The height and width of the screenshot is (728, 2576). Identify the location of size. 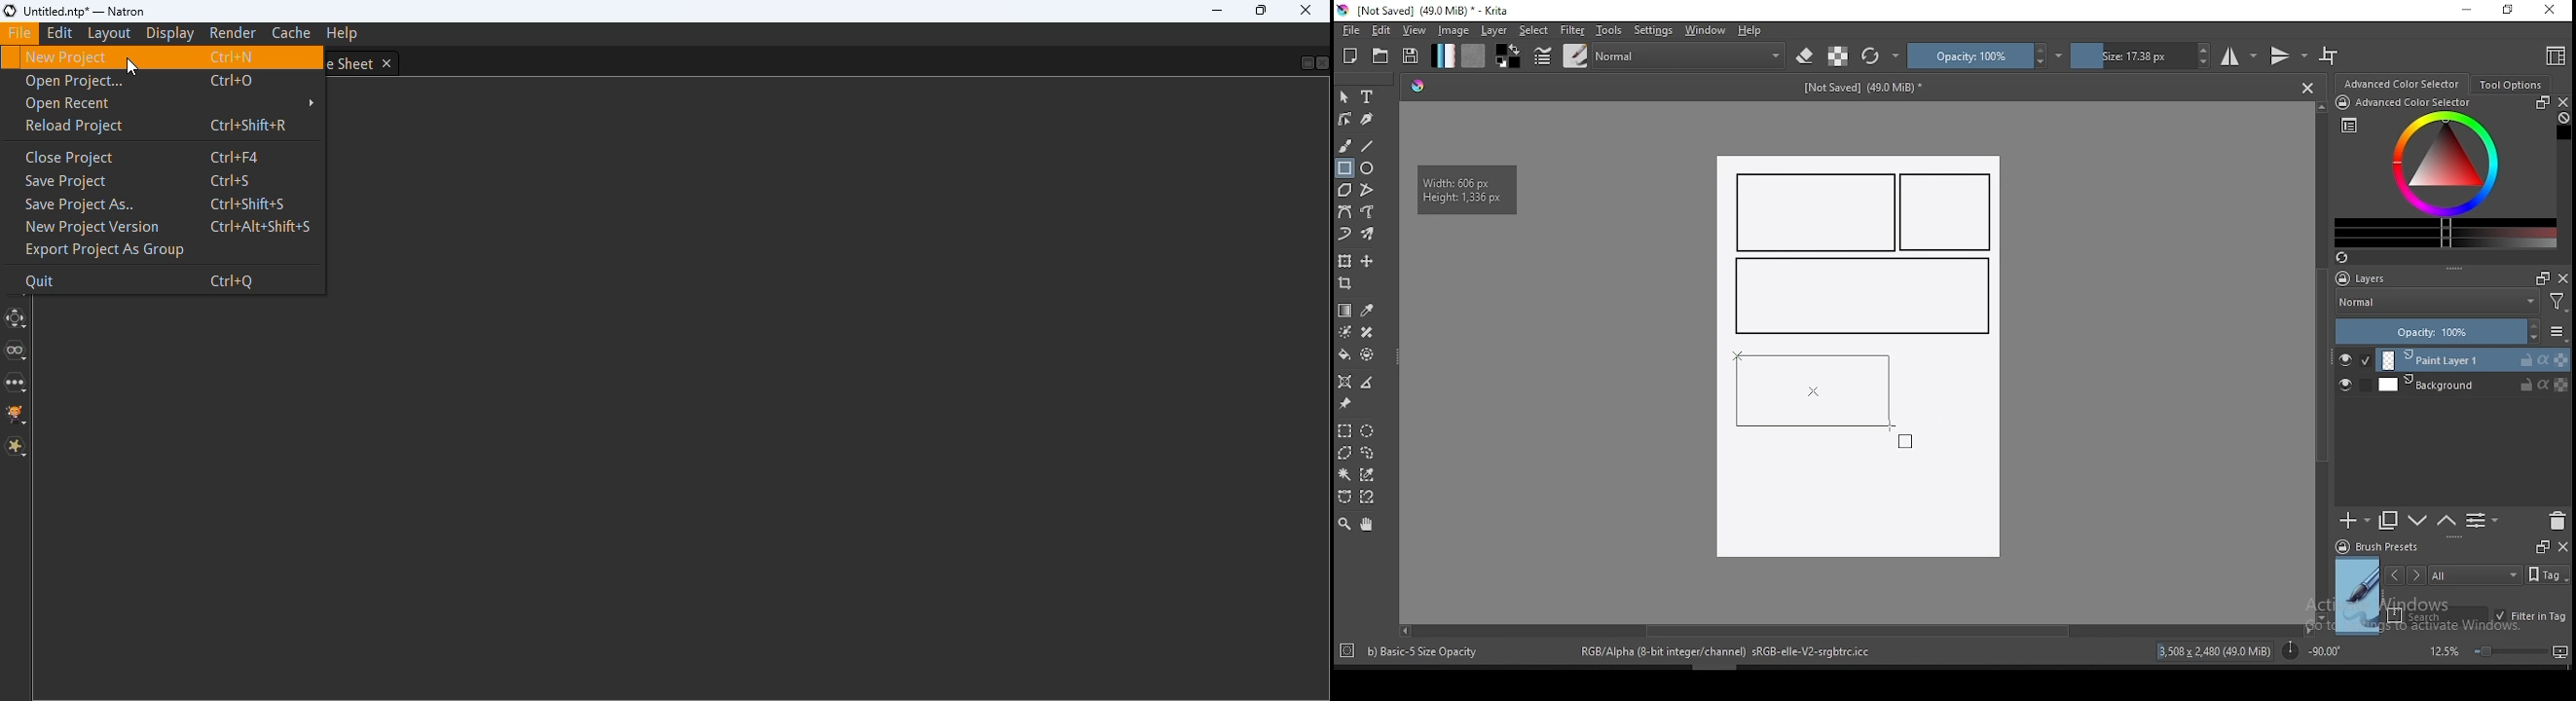
(2141, 55).